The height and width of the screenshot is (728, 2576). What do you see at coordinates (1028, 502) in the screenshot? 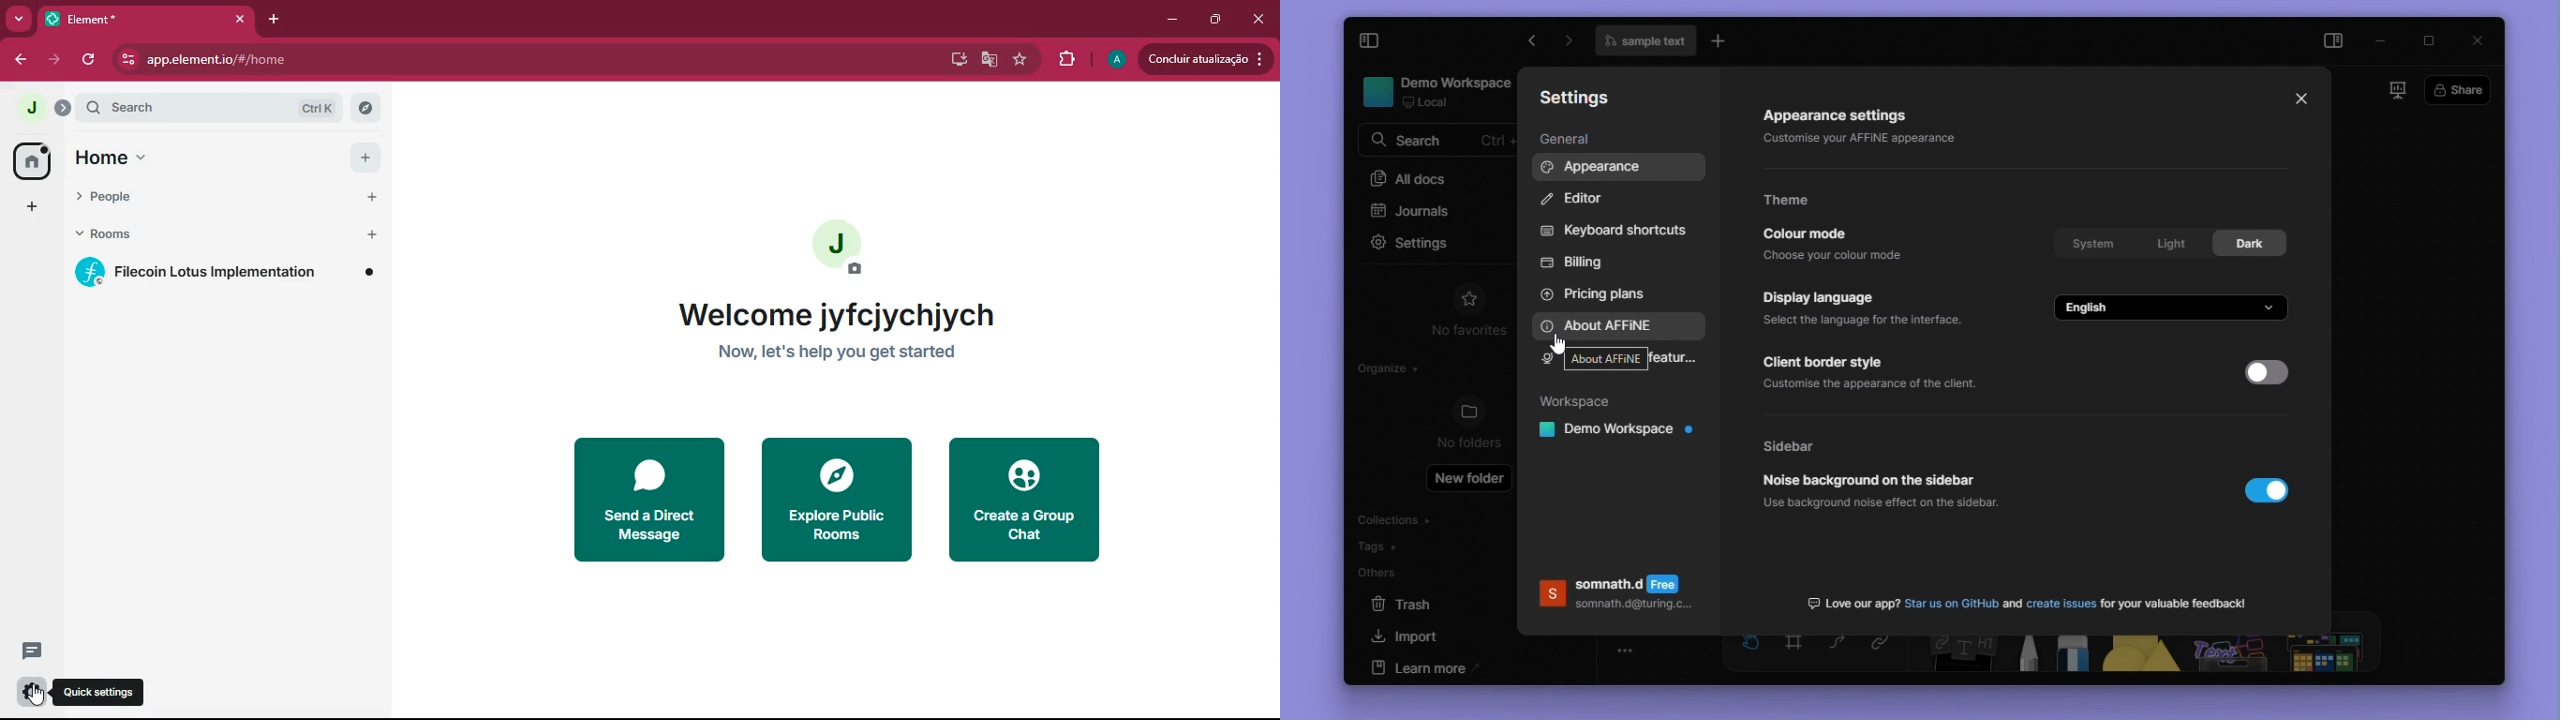
I see `create a group chat` at bounding box center [1028, 502].